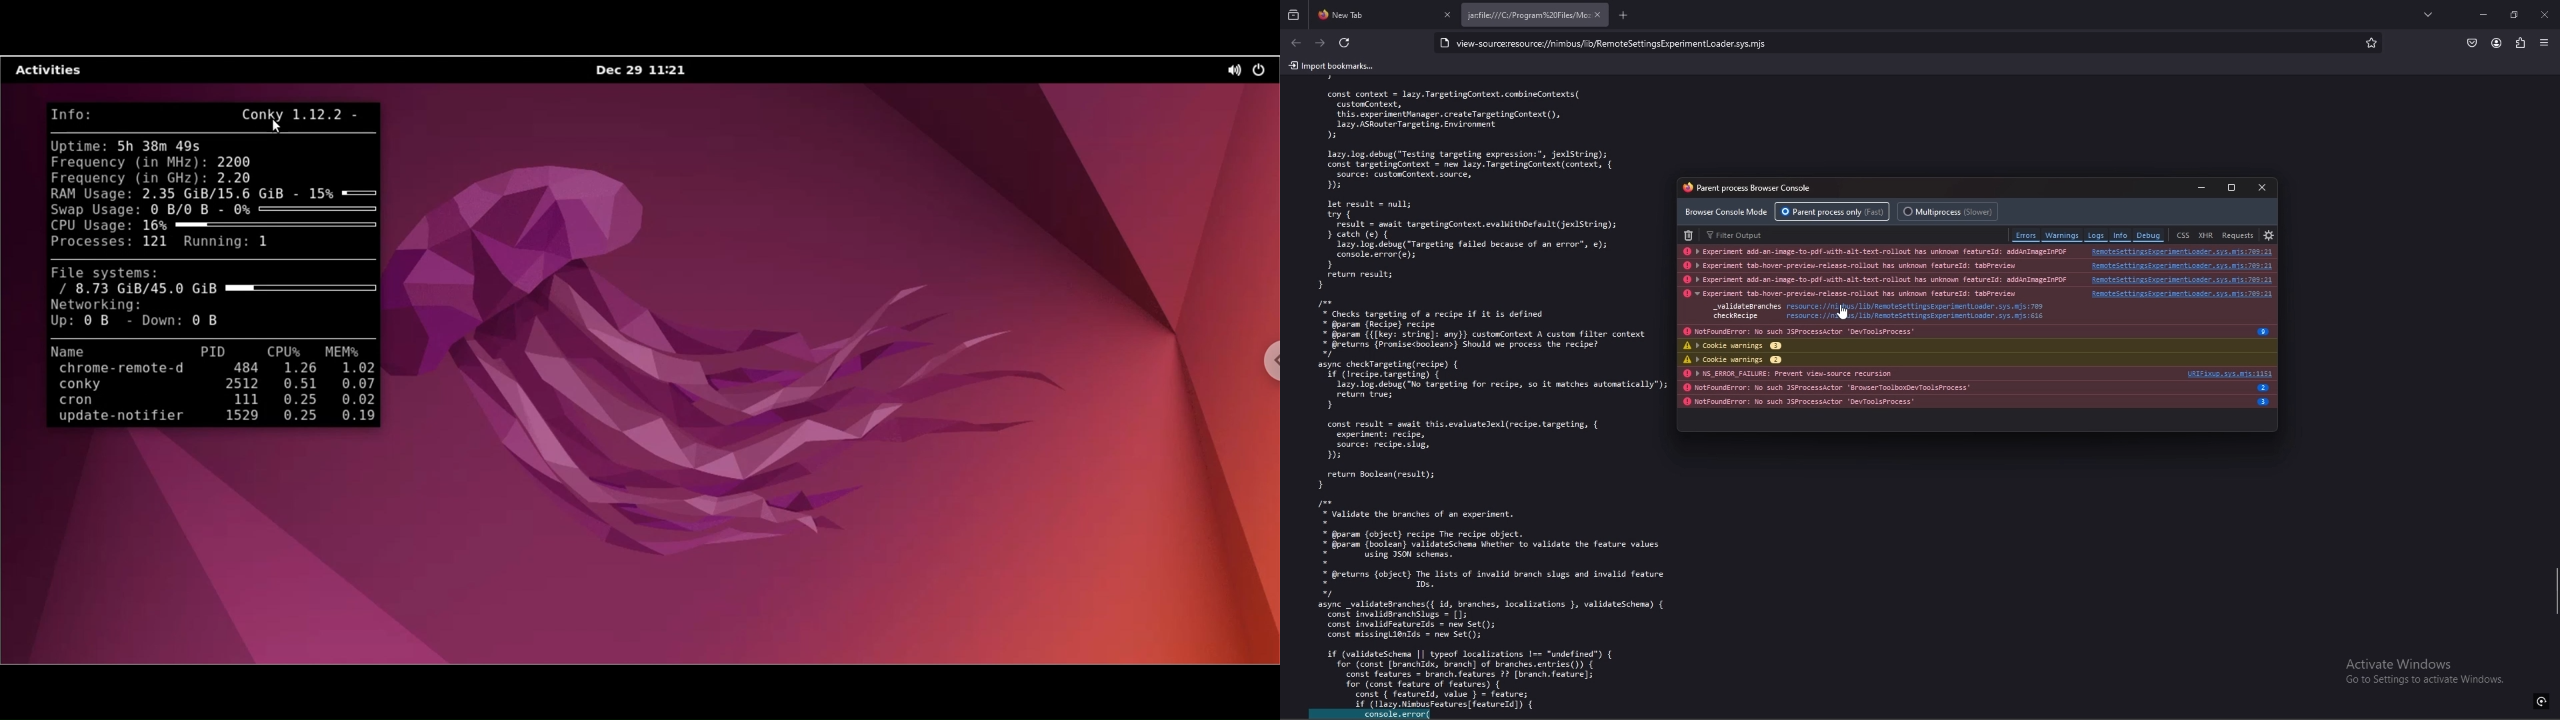  Describe the element at coordinates (2541, 701) in the screenshot. I see `icon` at that location.